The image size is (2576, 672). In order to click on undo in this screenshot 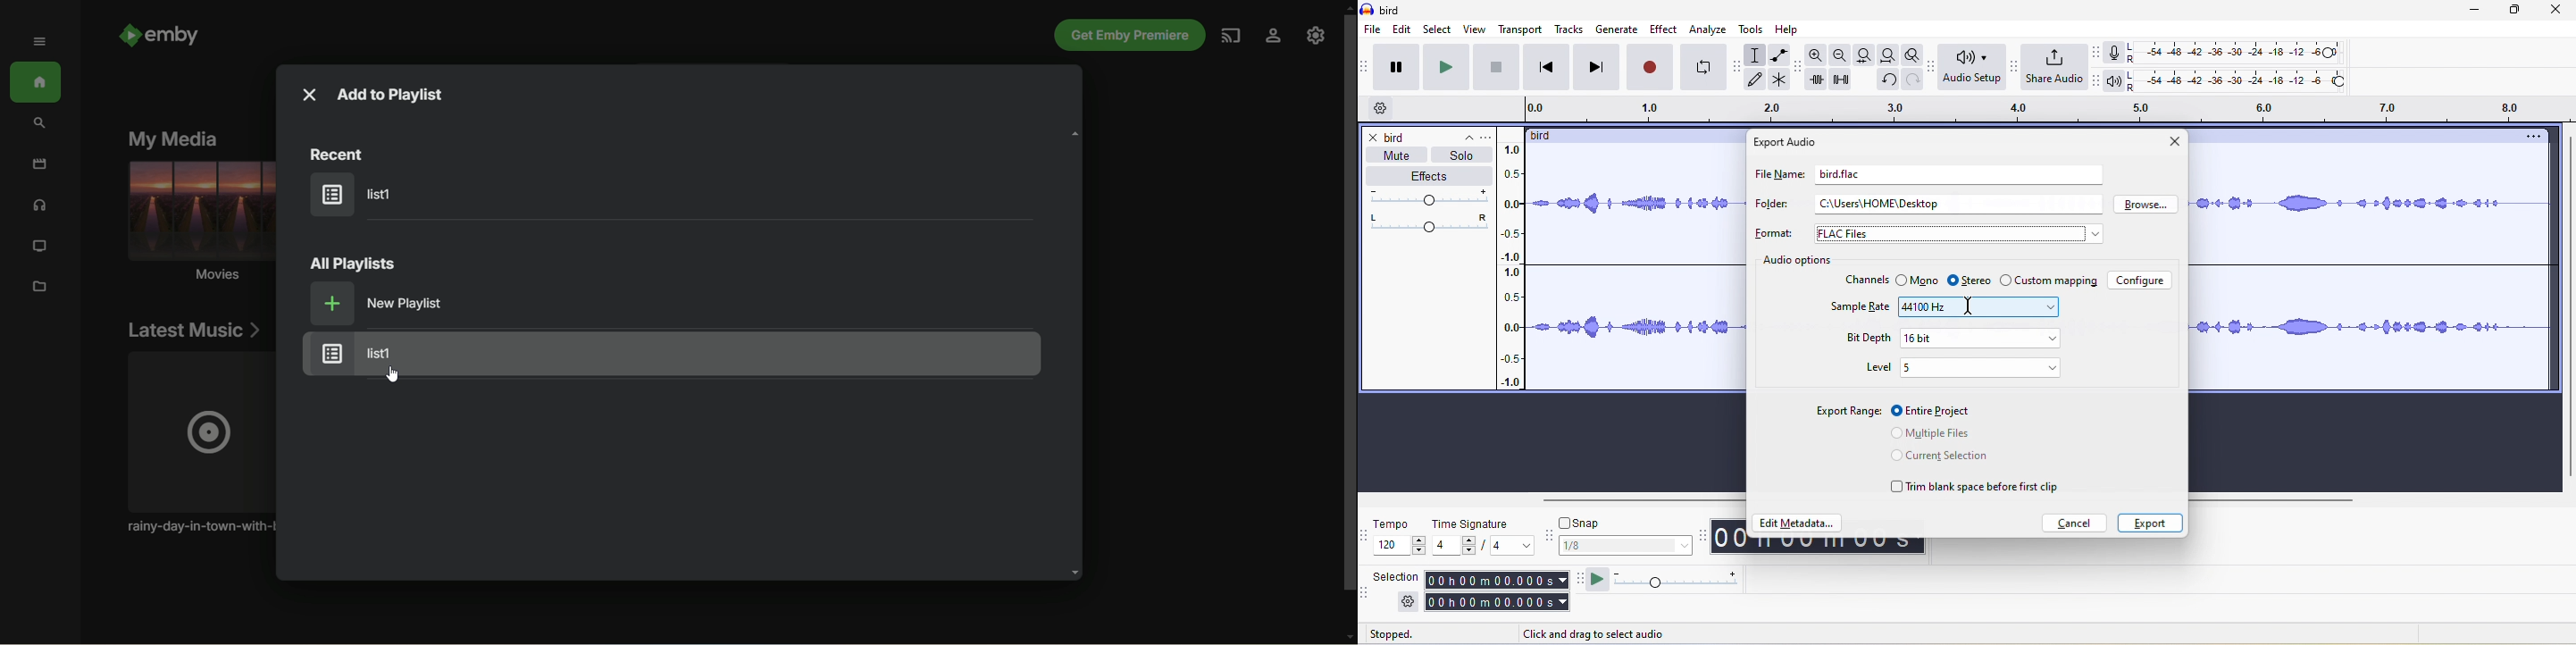, I will do `click(1886, 83)`.